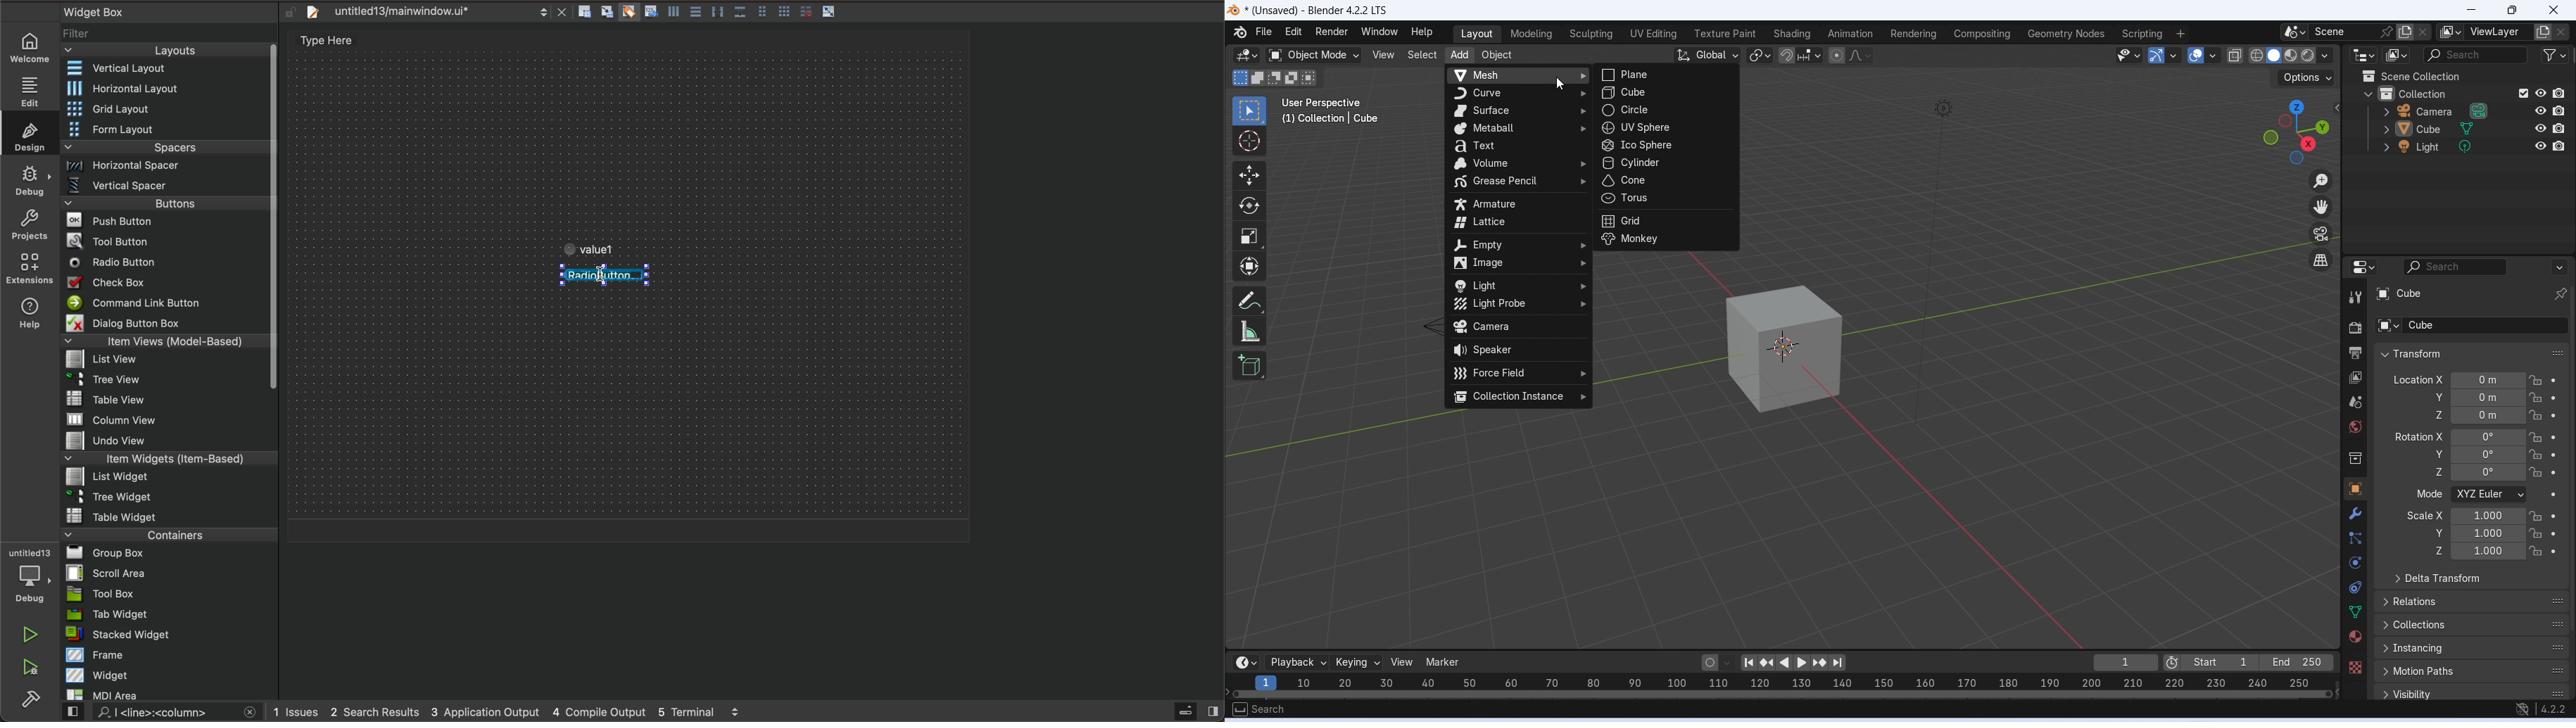 Image resolution: width=2576 pixels, height=728 pixels. I want to click on Close, so click(2554, 11).